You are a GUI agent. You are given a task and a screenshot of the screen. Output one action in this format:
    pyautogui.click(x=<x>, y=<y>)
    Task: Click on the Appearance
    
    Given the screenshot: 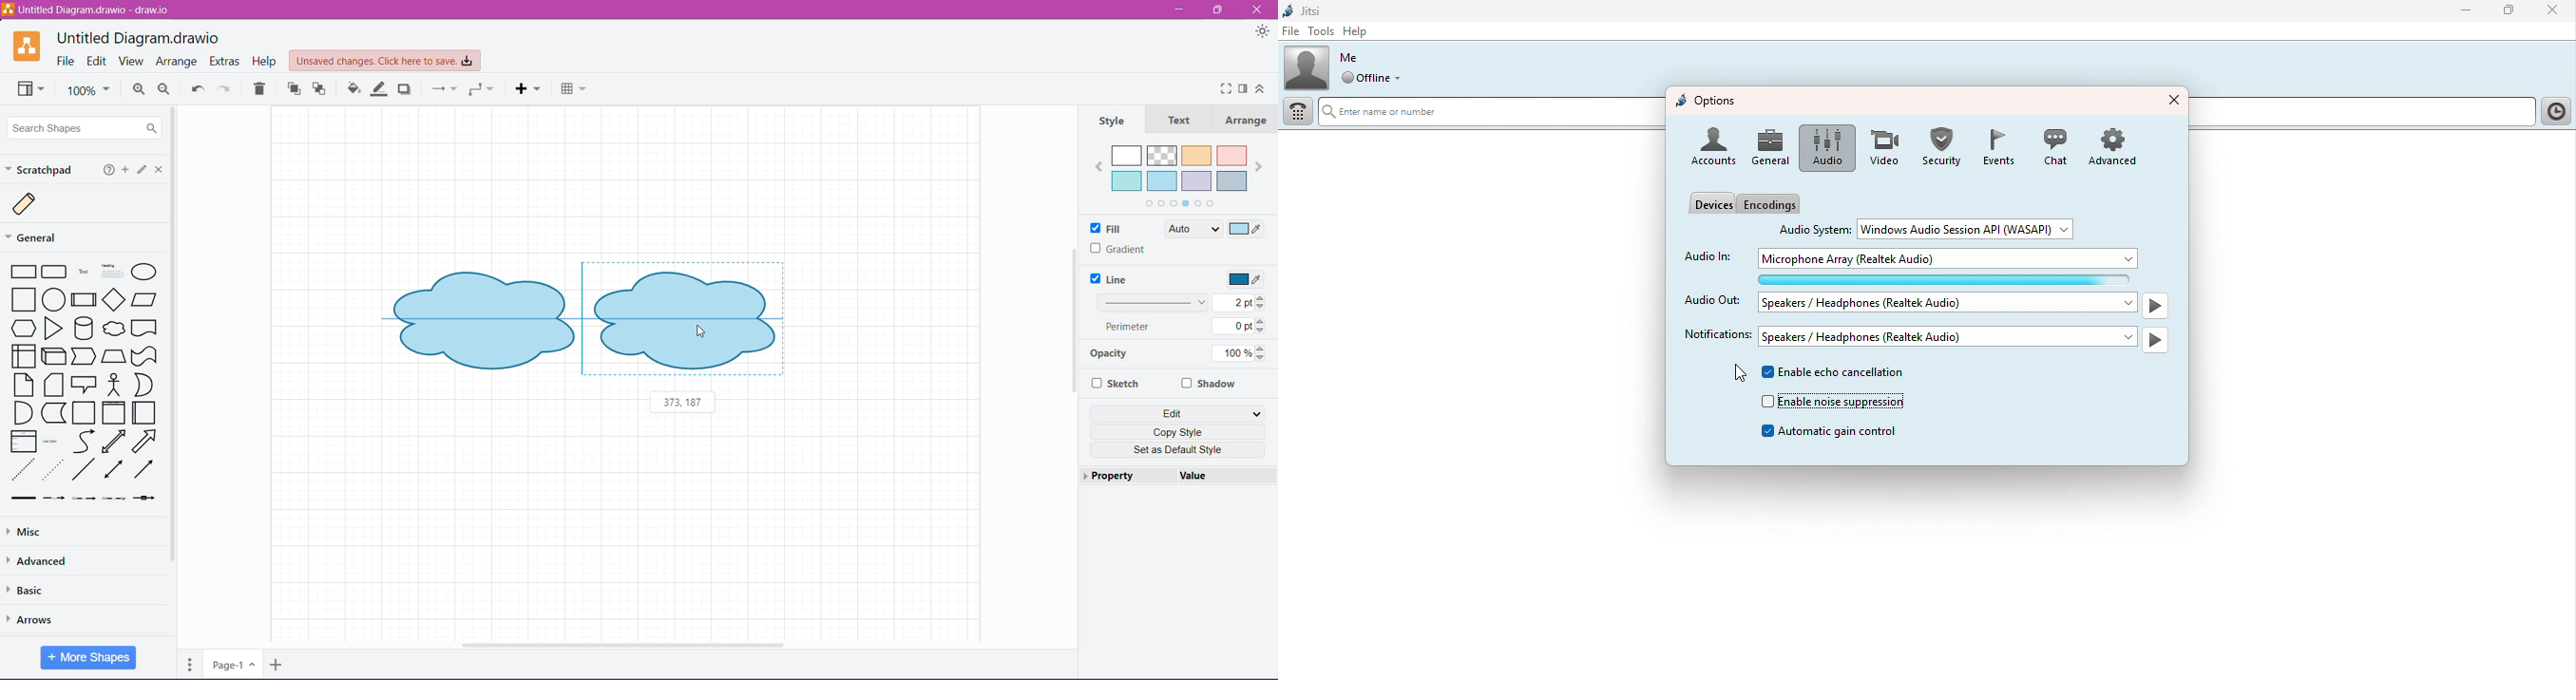 What is the action you would take?
    pyautogui.click(x=1262, y=33)
    